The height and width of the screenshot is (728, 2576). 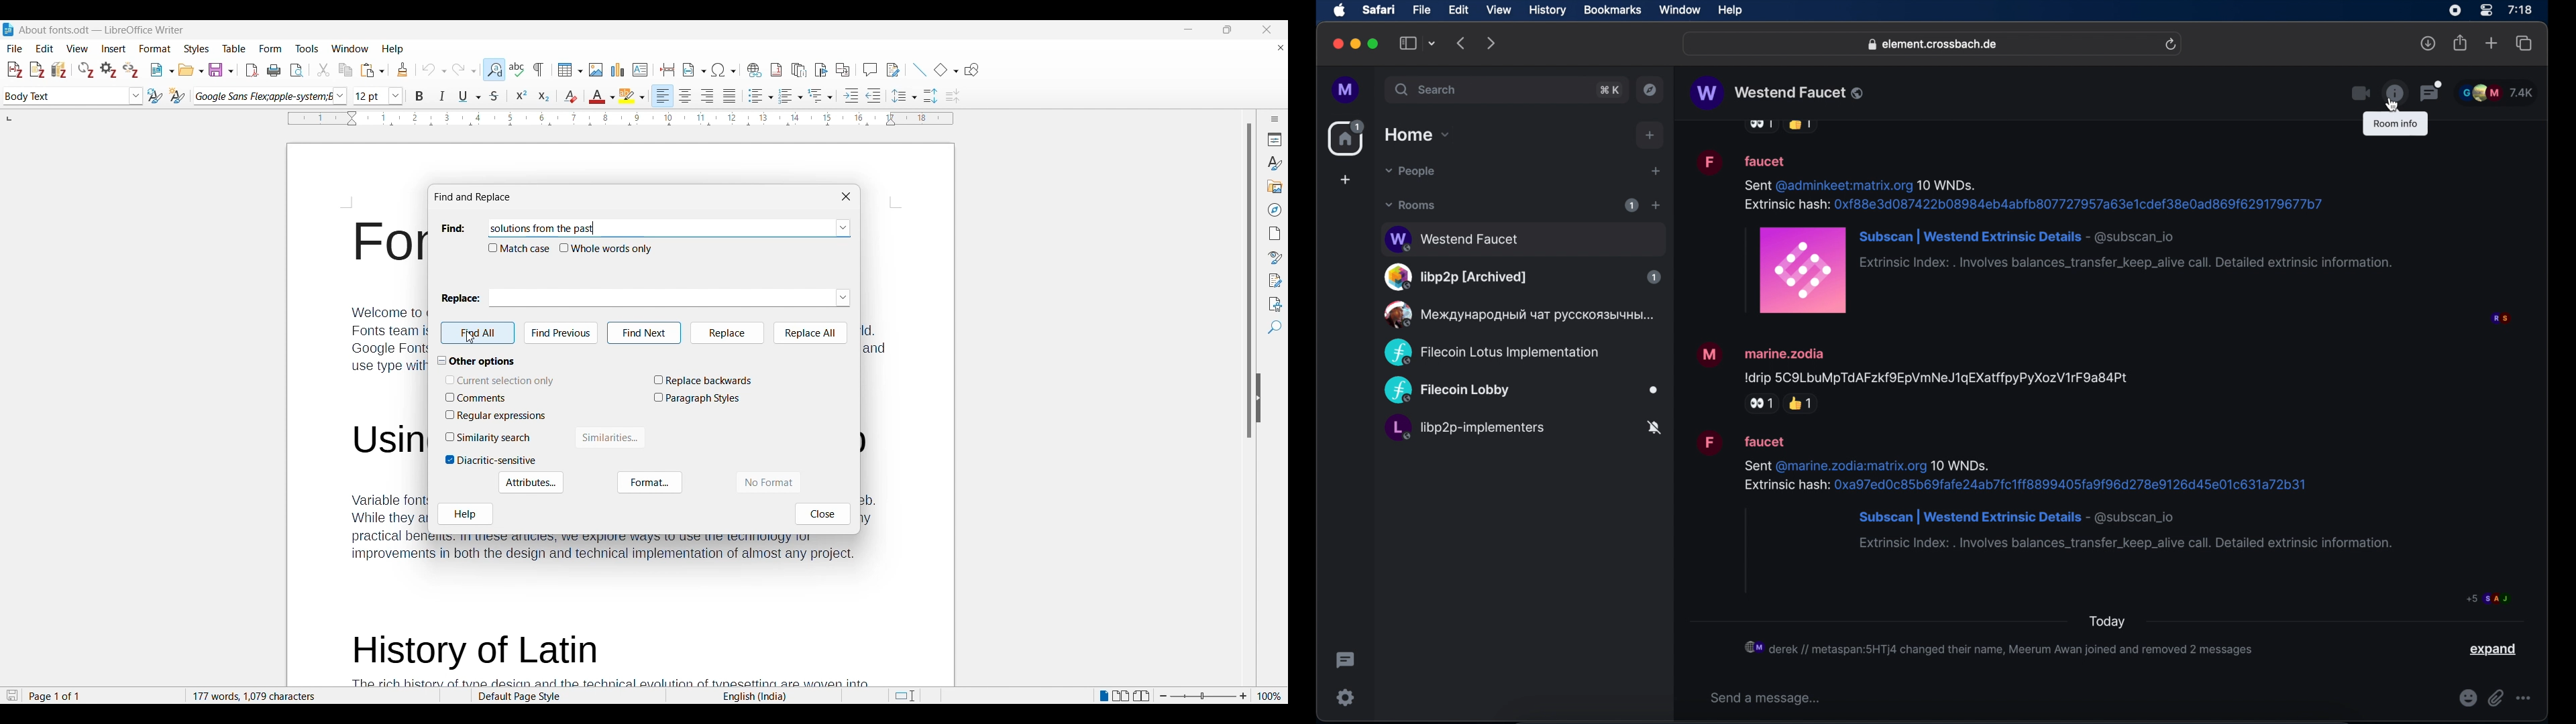 I want to click on Find and replace, so click(x=494, y=70).